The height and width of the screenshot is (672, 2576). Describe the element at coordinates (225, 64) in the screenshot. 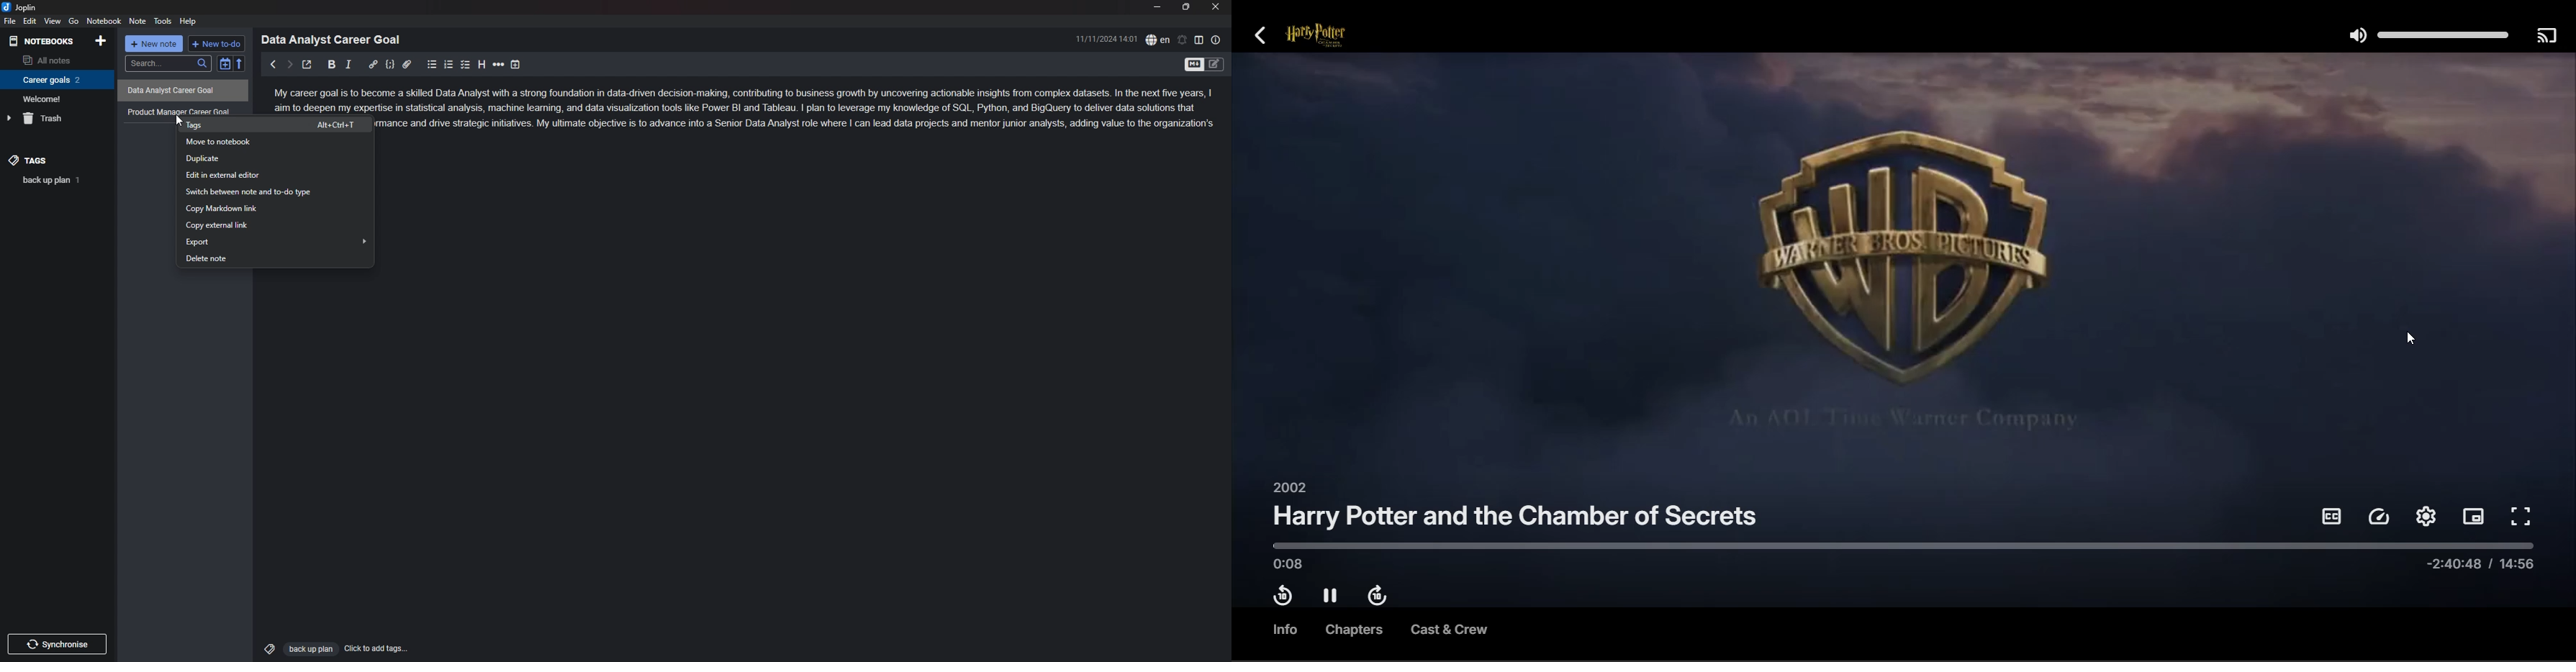

I see `toggle sort order` at that location.